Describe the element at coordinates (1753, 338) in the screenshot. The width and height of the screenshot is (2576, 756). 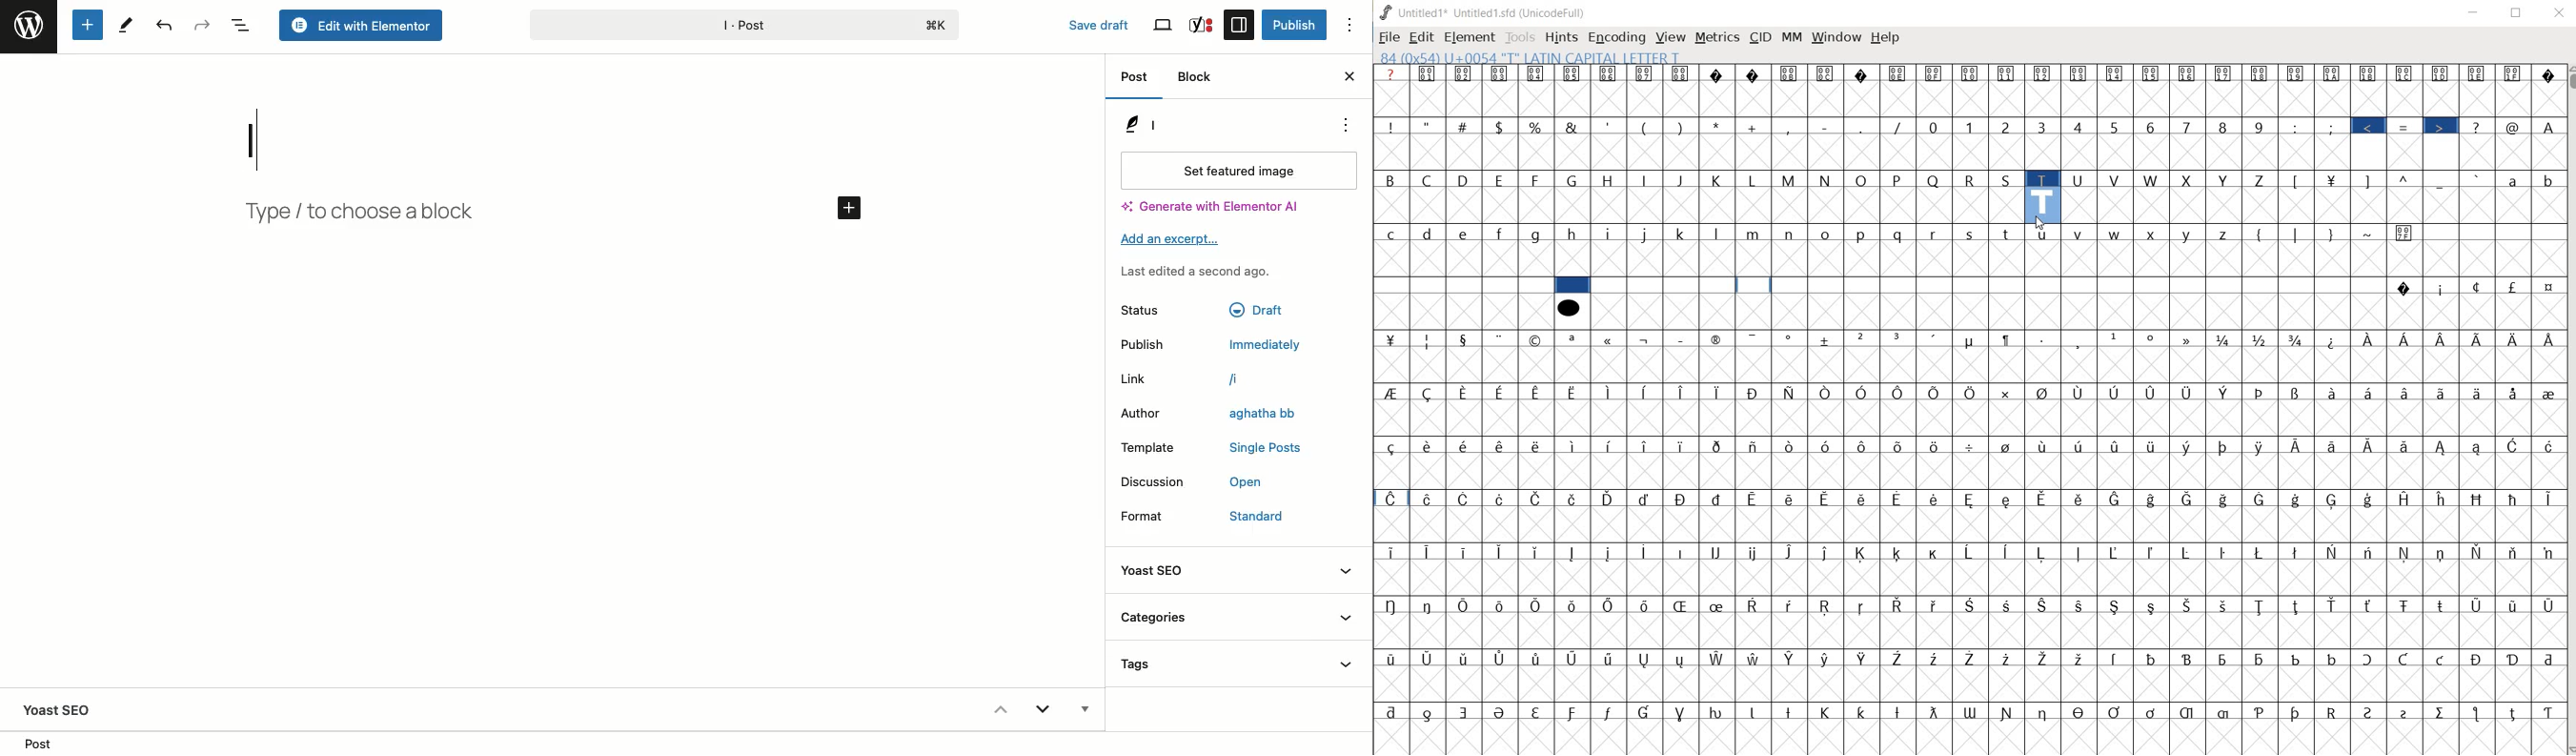
I see `Symbol` at that location.